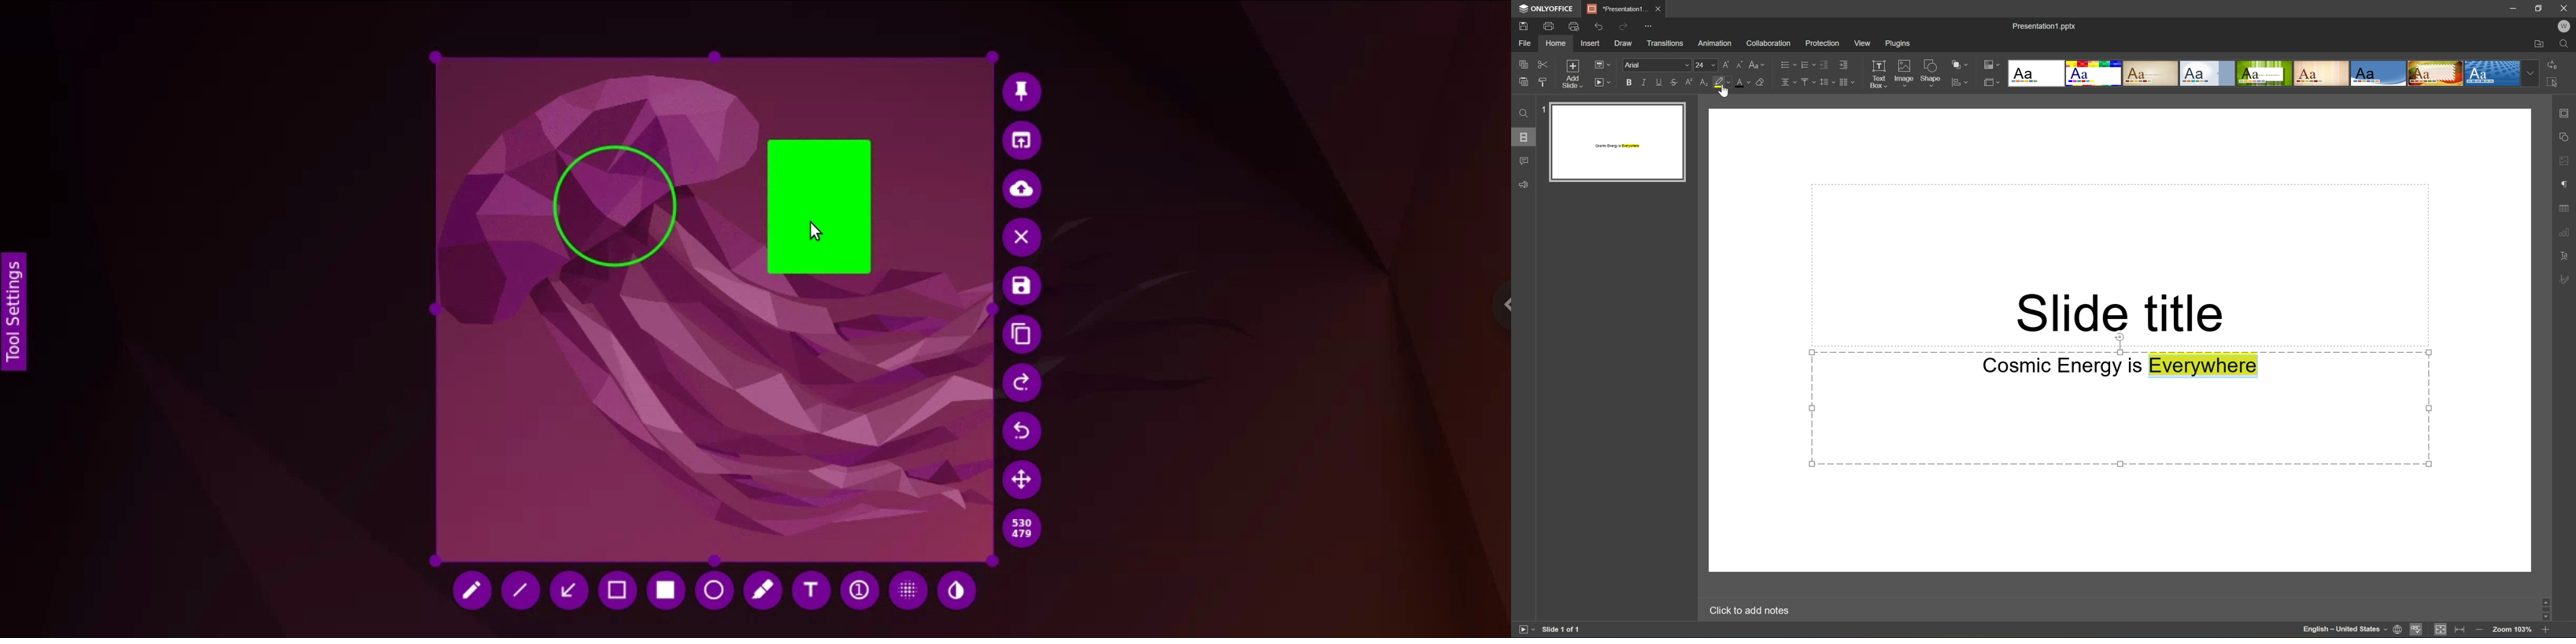 Image resolution: width=2576 pixels, height=644 pixels. Describe the element at coordinates (1905, 72) in the screenshot. I see `Image` at that location.